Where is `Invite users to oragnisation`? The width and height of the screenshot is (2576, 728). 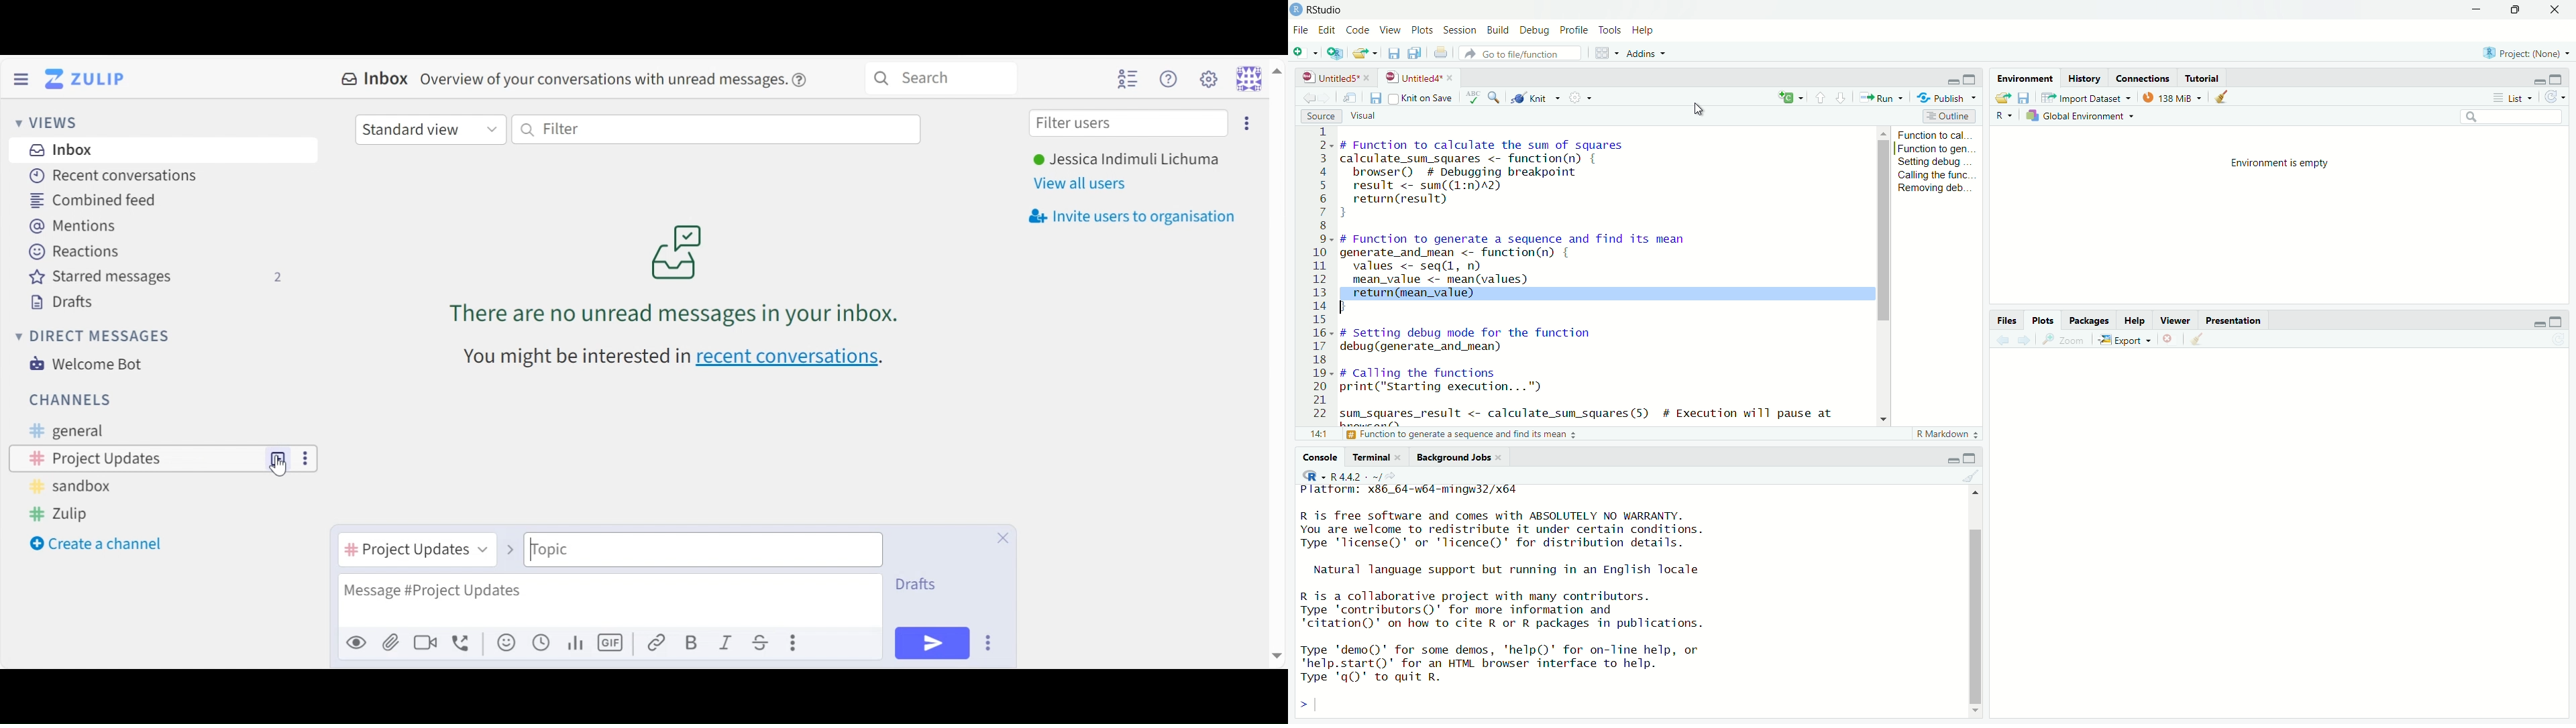
Invite users to oragnisation is located at coordinates (1138, 217).